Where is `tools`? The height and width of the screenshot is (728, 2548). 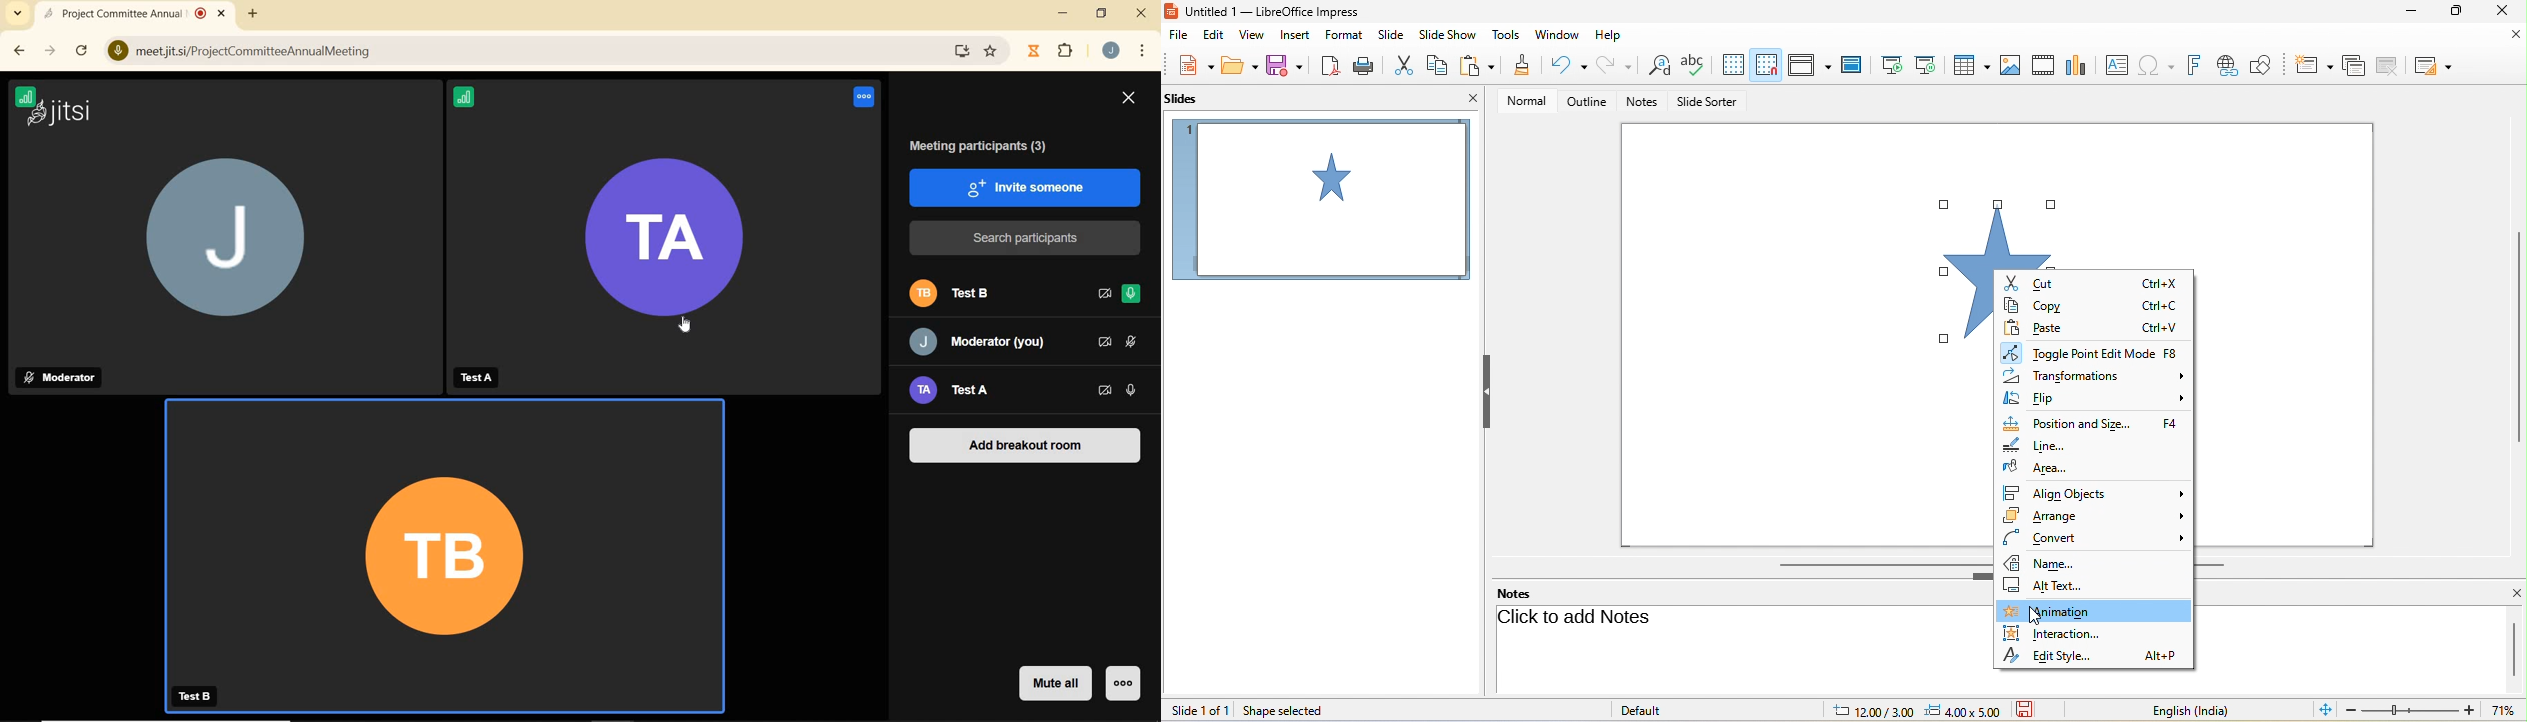
tools is located at coordinates (1505, 36).